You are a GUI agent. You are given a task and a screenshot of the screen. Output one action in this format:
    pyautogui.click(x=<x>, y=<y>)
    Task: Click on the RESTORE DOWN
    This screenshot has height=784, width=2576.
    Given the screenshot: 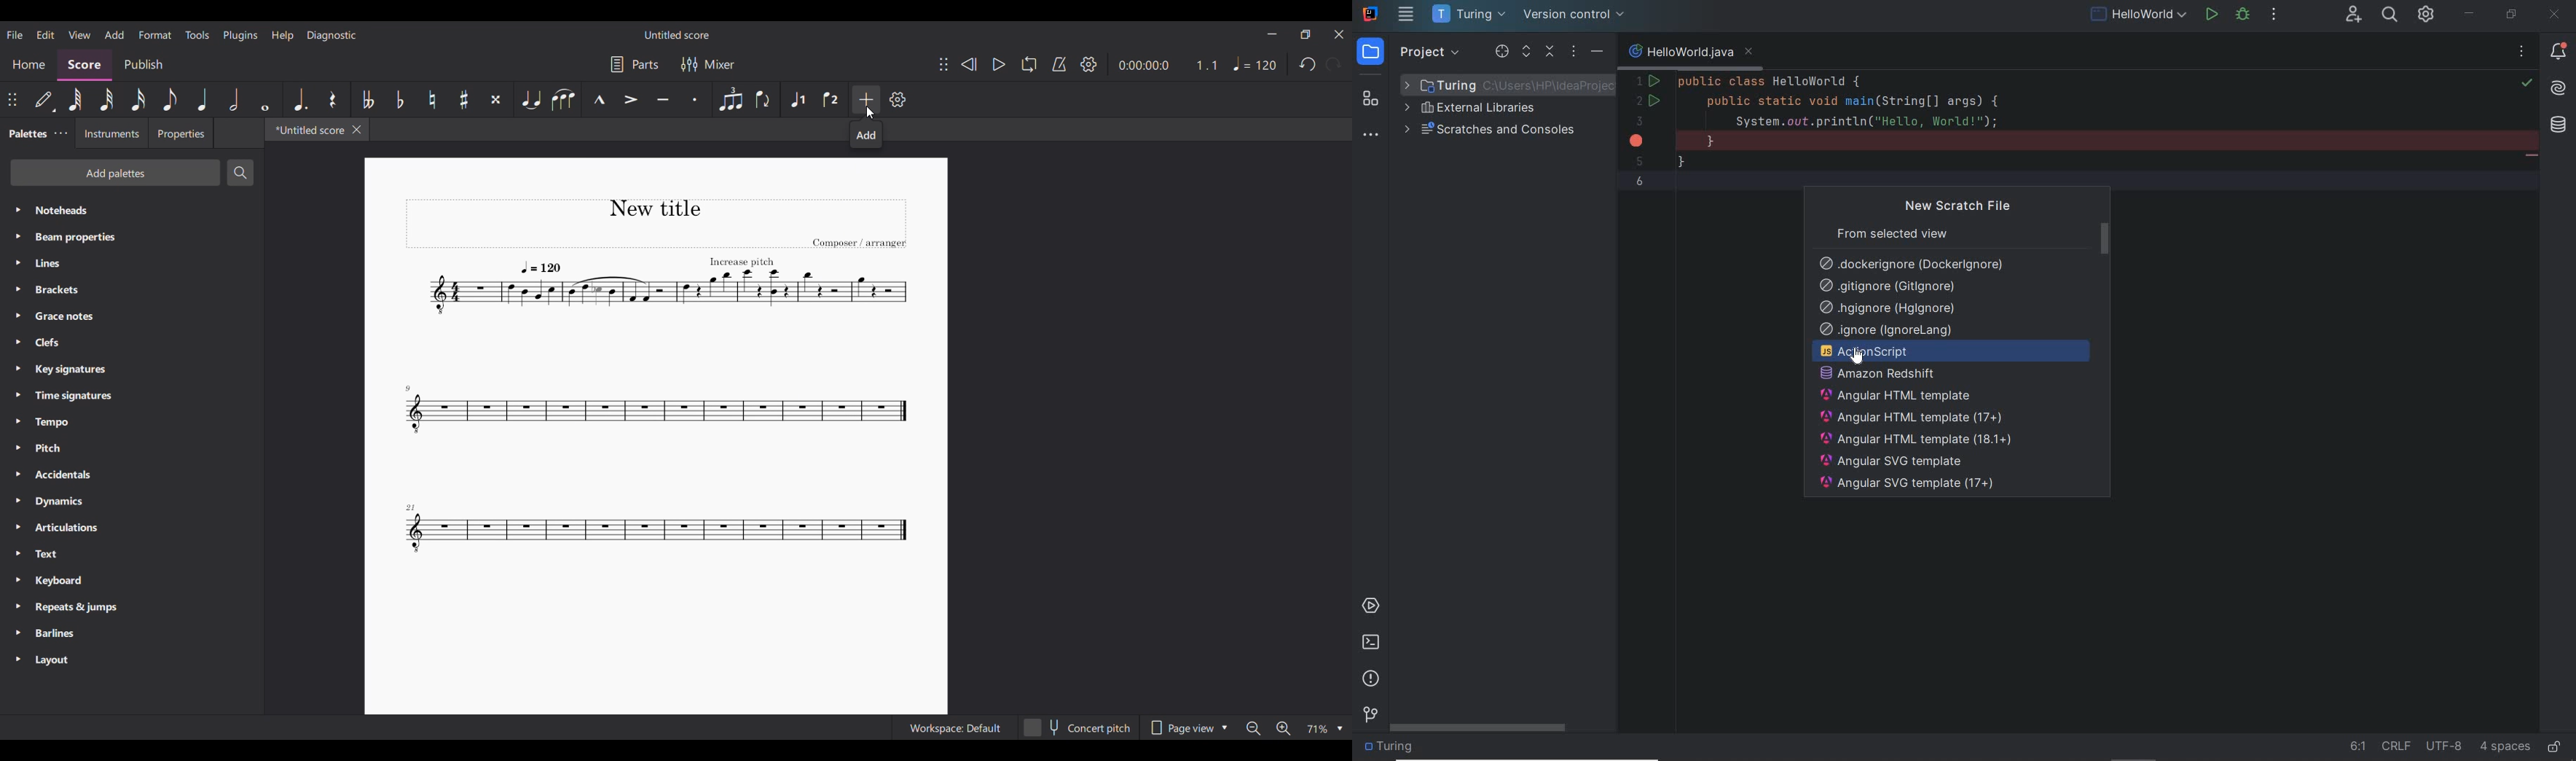 What is the action you would take?
    pyautogui.click(x=2510, y=16)
    